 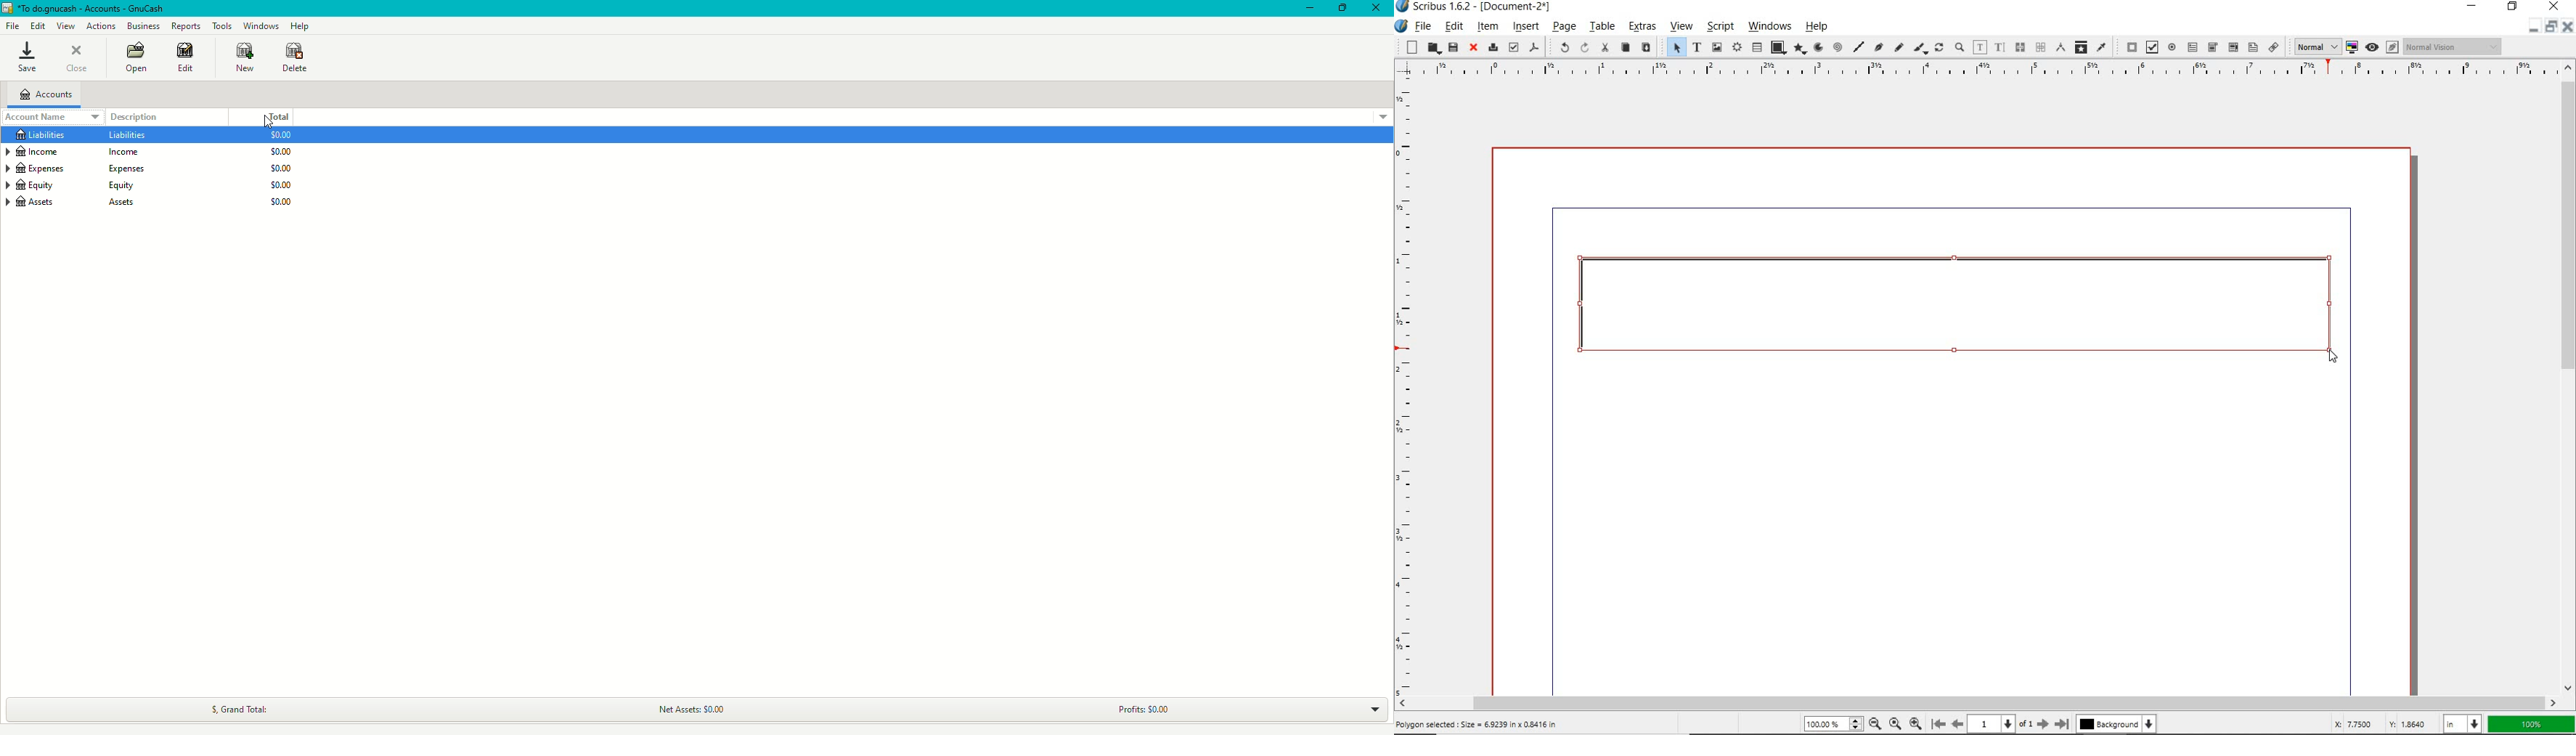 I want to click on zoom to, so click(x=1897, y=724).